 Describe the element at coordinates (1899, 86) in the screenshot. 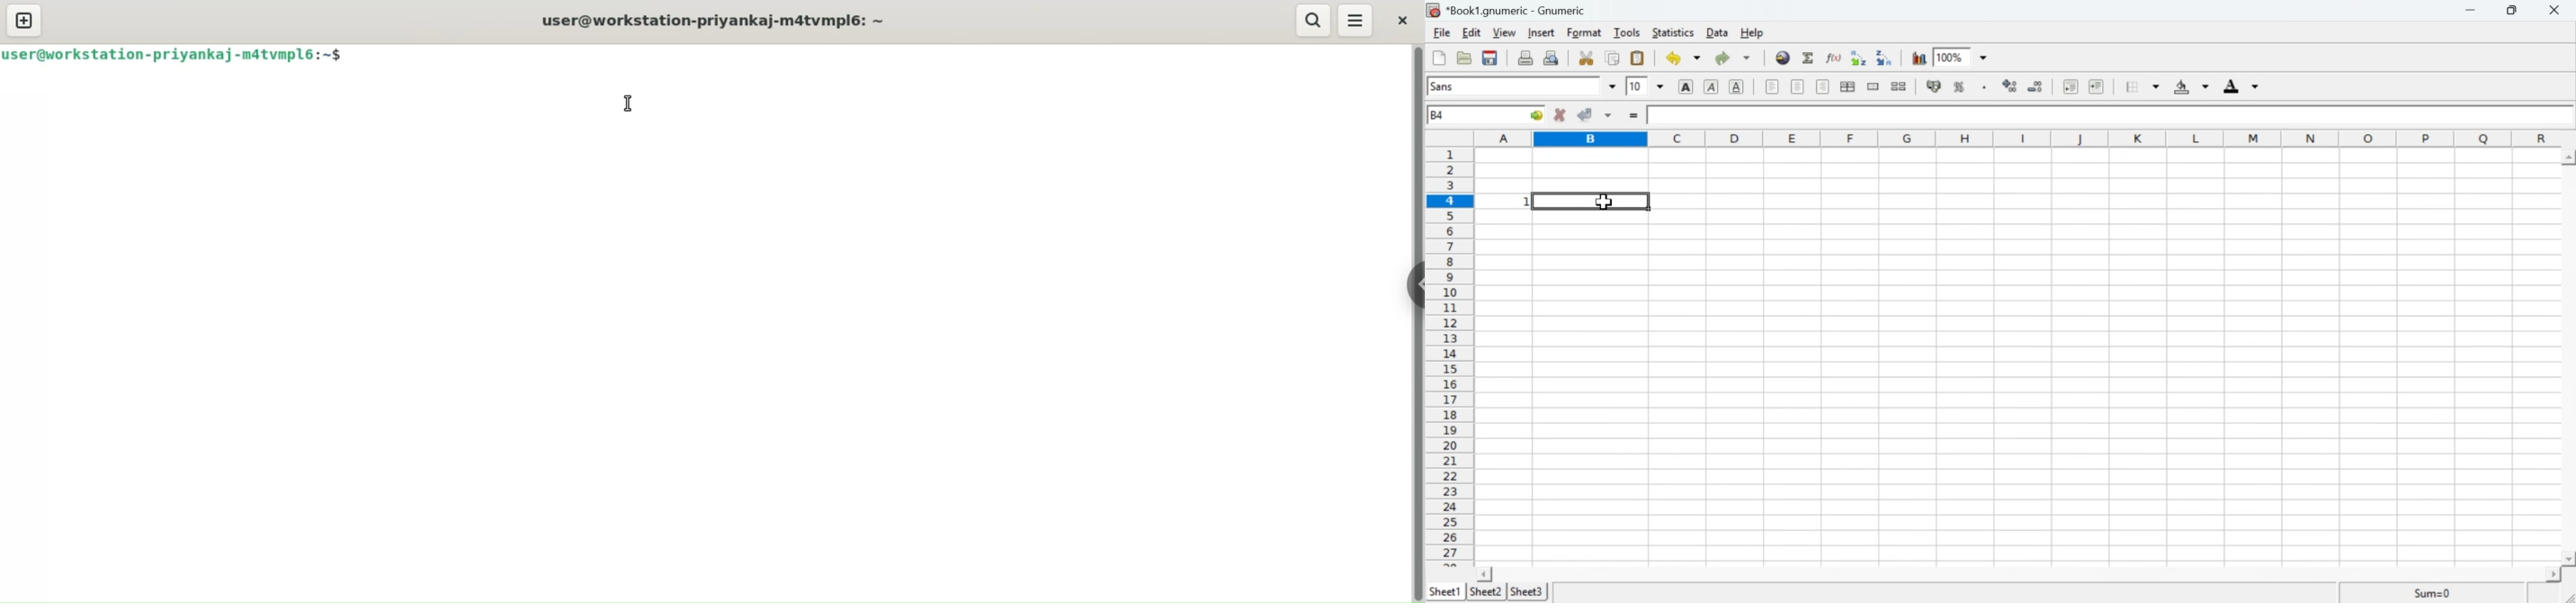

I see `Split merged range of cells` at that location.